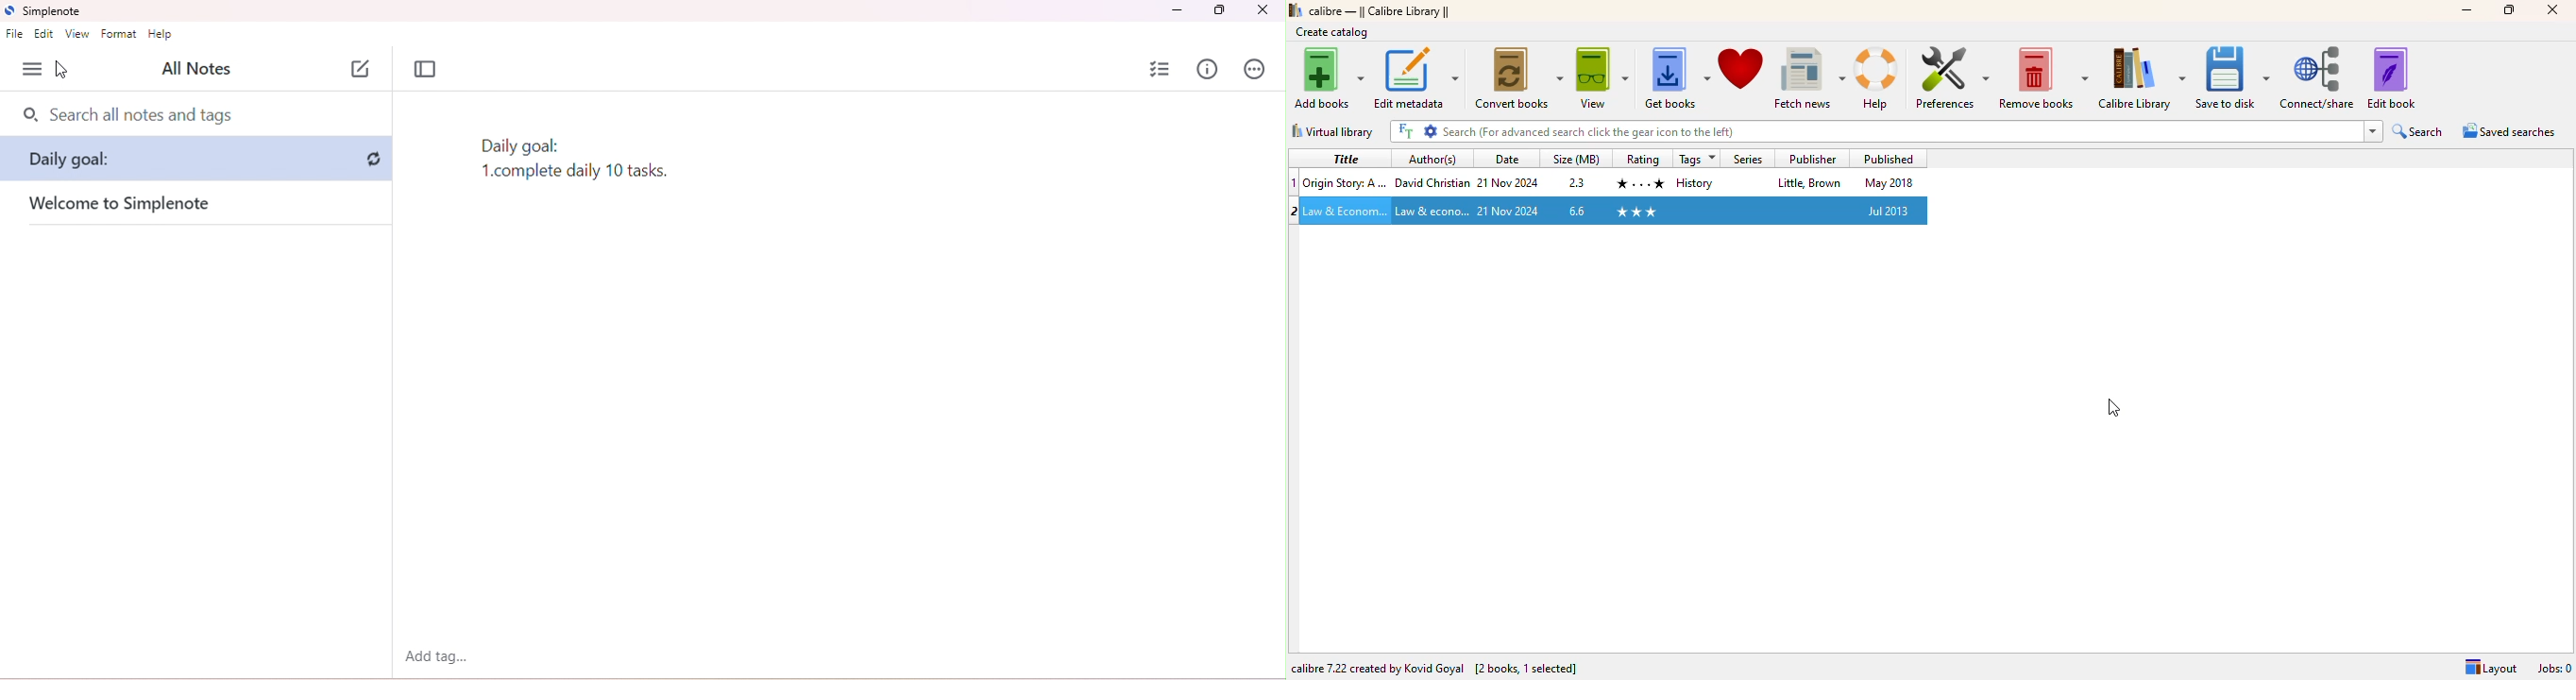  Describe the element at coordinates (2553, 10) in the screenshot. I see `close` at that location.